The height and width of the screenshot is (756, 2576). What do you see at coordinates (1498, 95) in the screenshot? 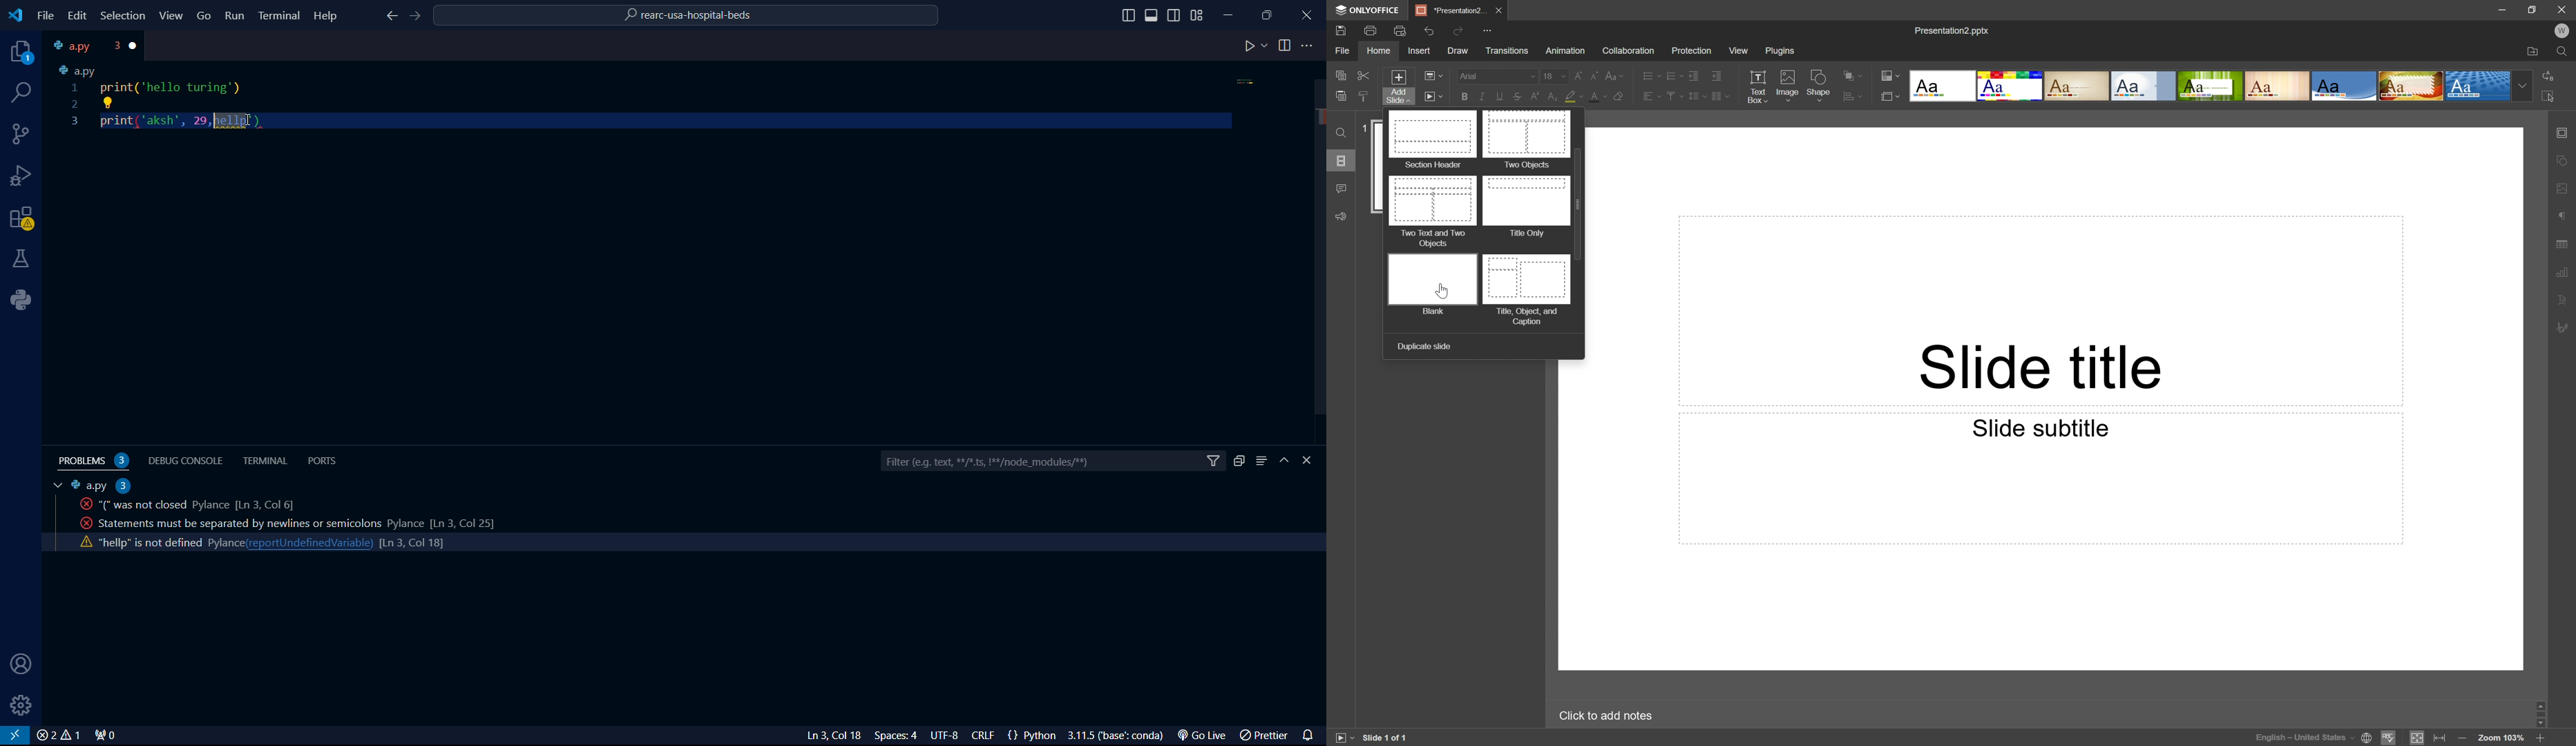
I see `Underline` at bounding box center [1498, 95].